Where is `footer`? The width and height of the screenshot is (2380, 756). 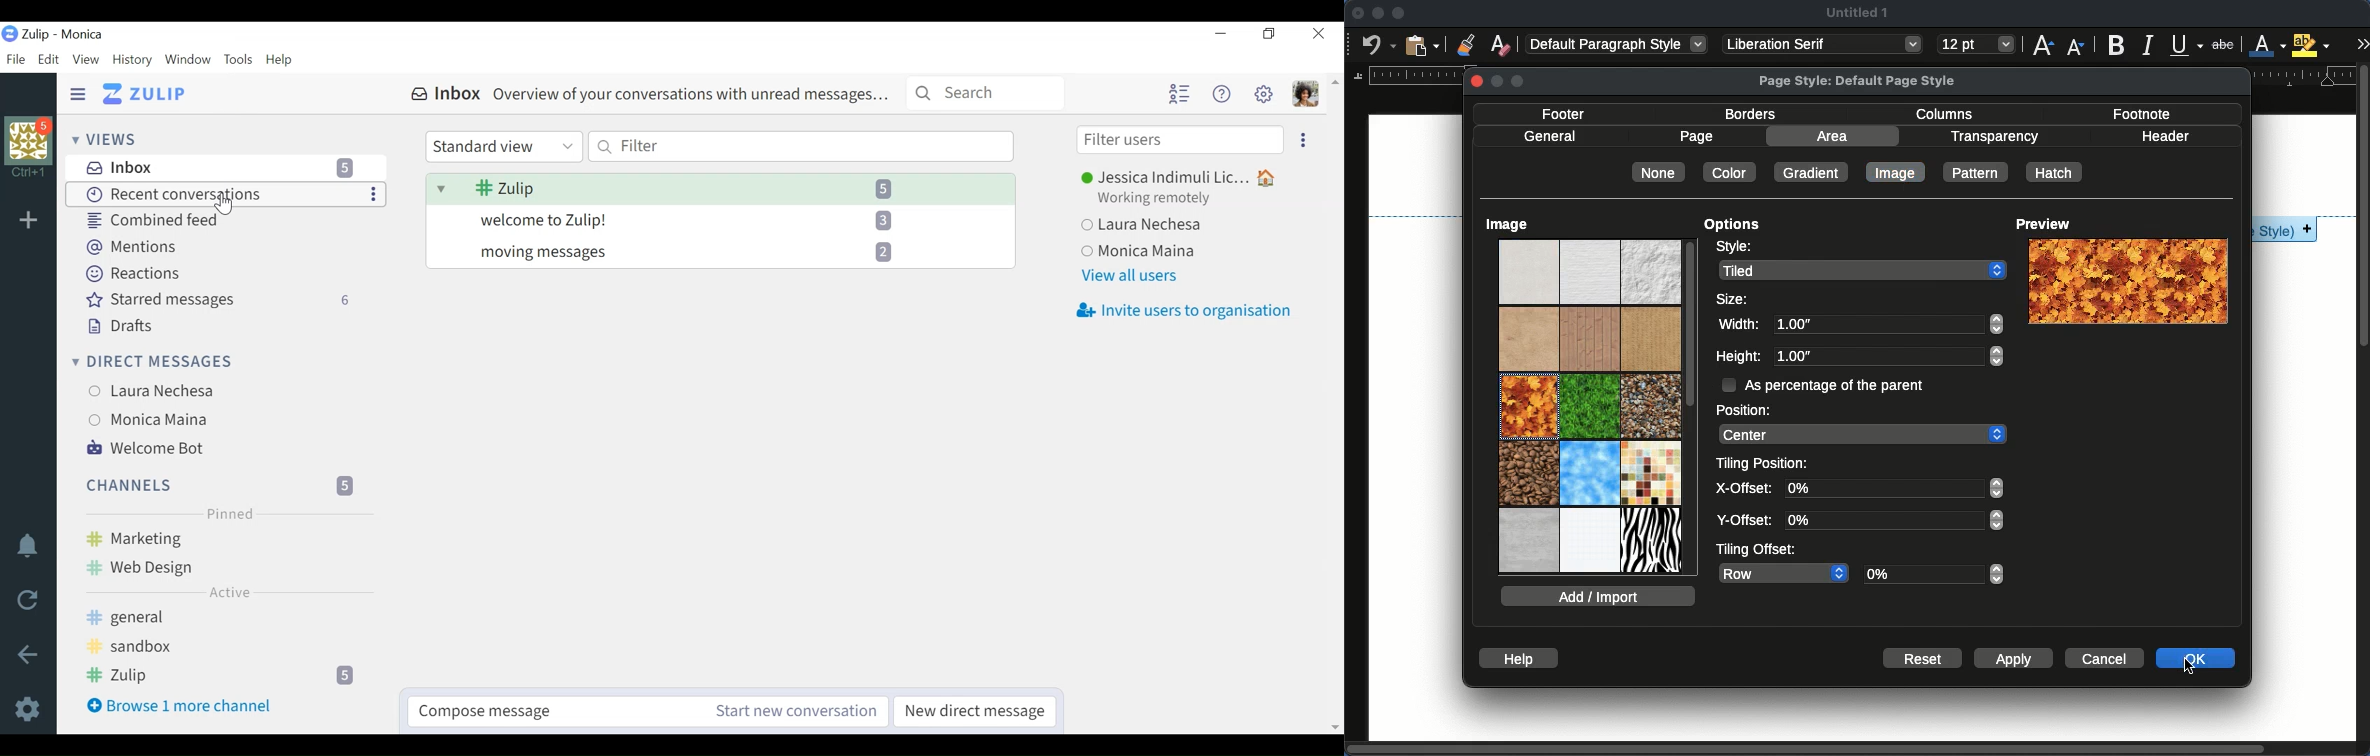 footer is located at coordinates (1566, 115).